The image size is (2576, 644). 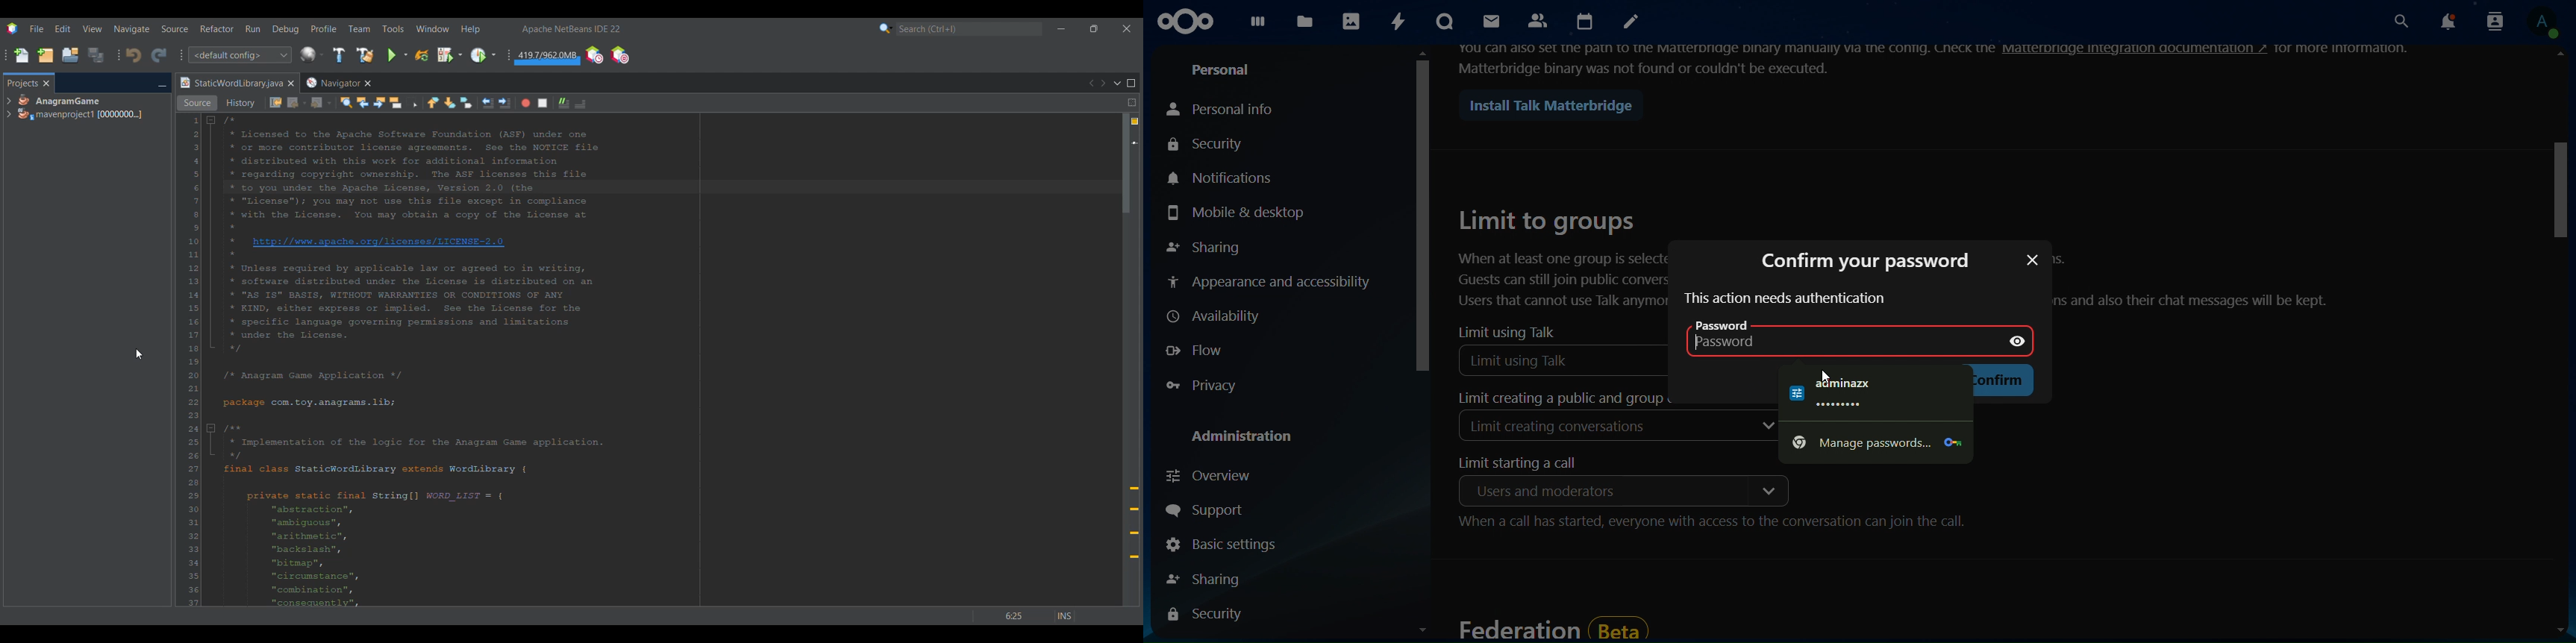 What do you see at coordinates (393, 29) in the screenshot?
I see `Tools menu` at bounding box center [393, 29].